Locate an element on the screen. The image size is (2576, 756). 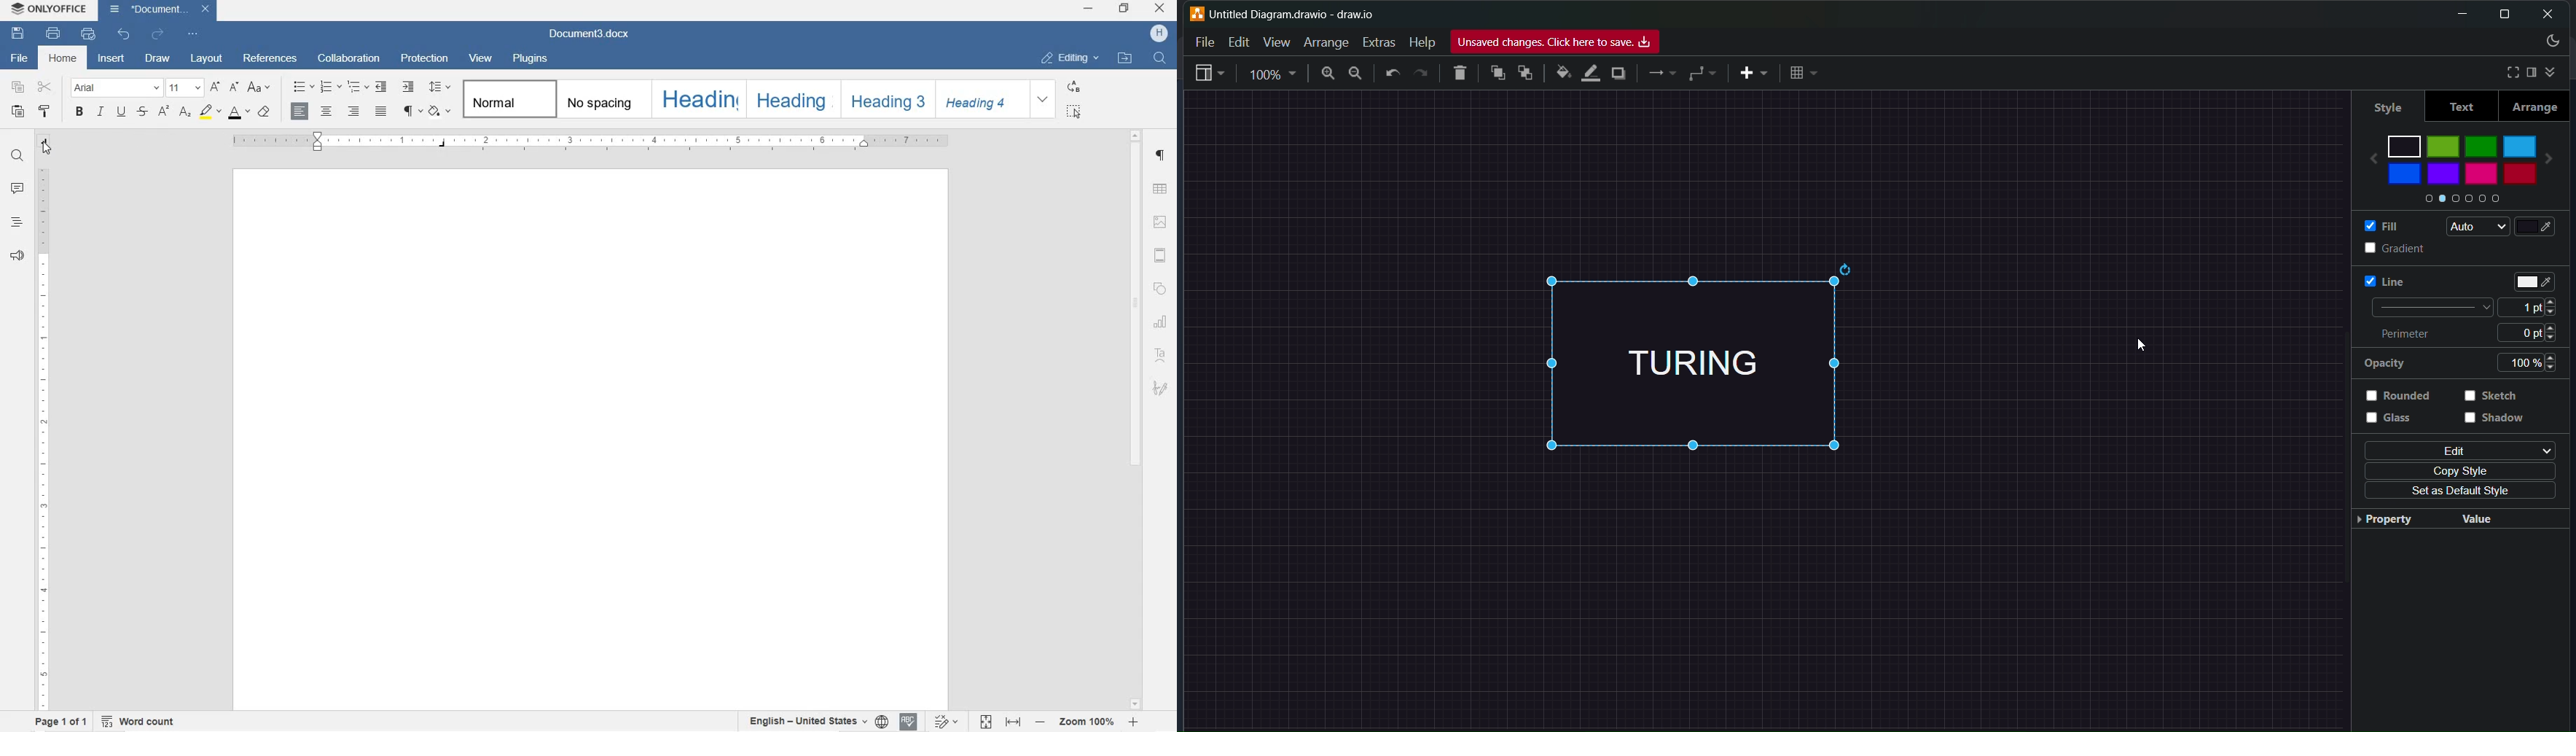
red is located at coordinates (2518, 175).